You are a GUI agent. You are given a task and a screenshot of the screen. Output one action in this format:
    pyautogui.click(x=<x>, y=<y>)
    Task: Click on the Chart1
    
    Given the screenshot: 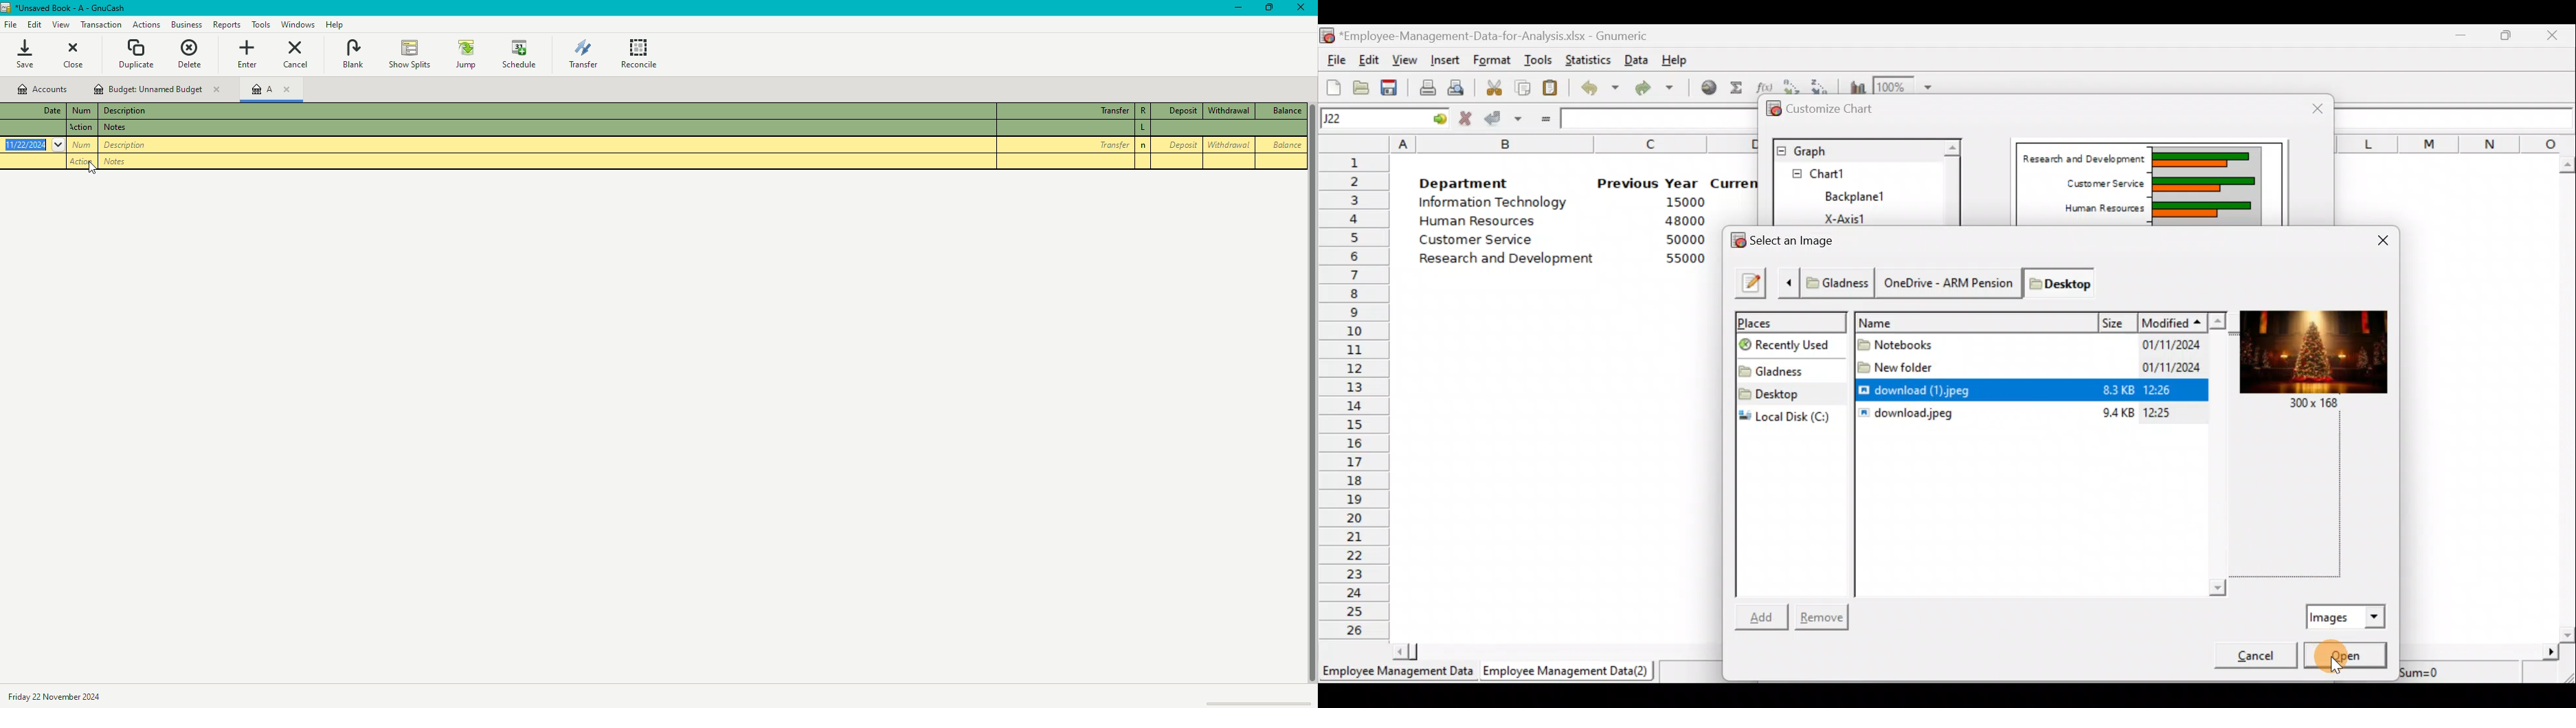 What is the action you would take?
    pyautogui.click(x=1840, y=174)
    